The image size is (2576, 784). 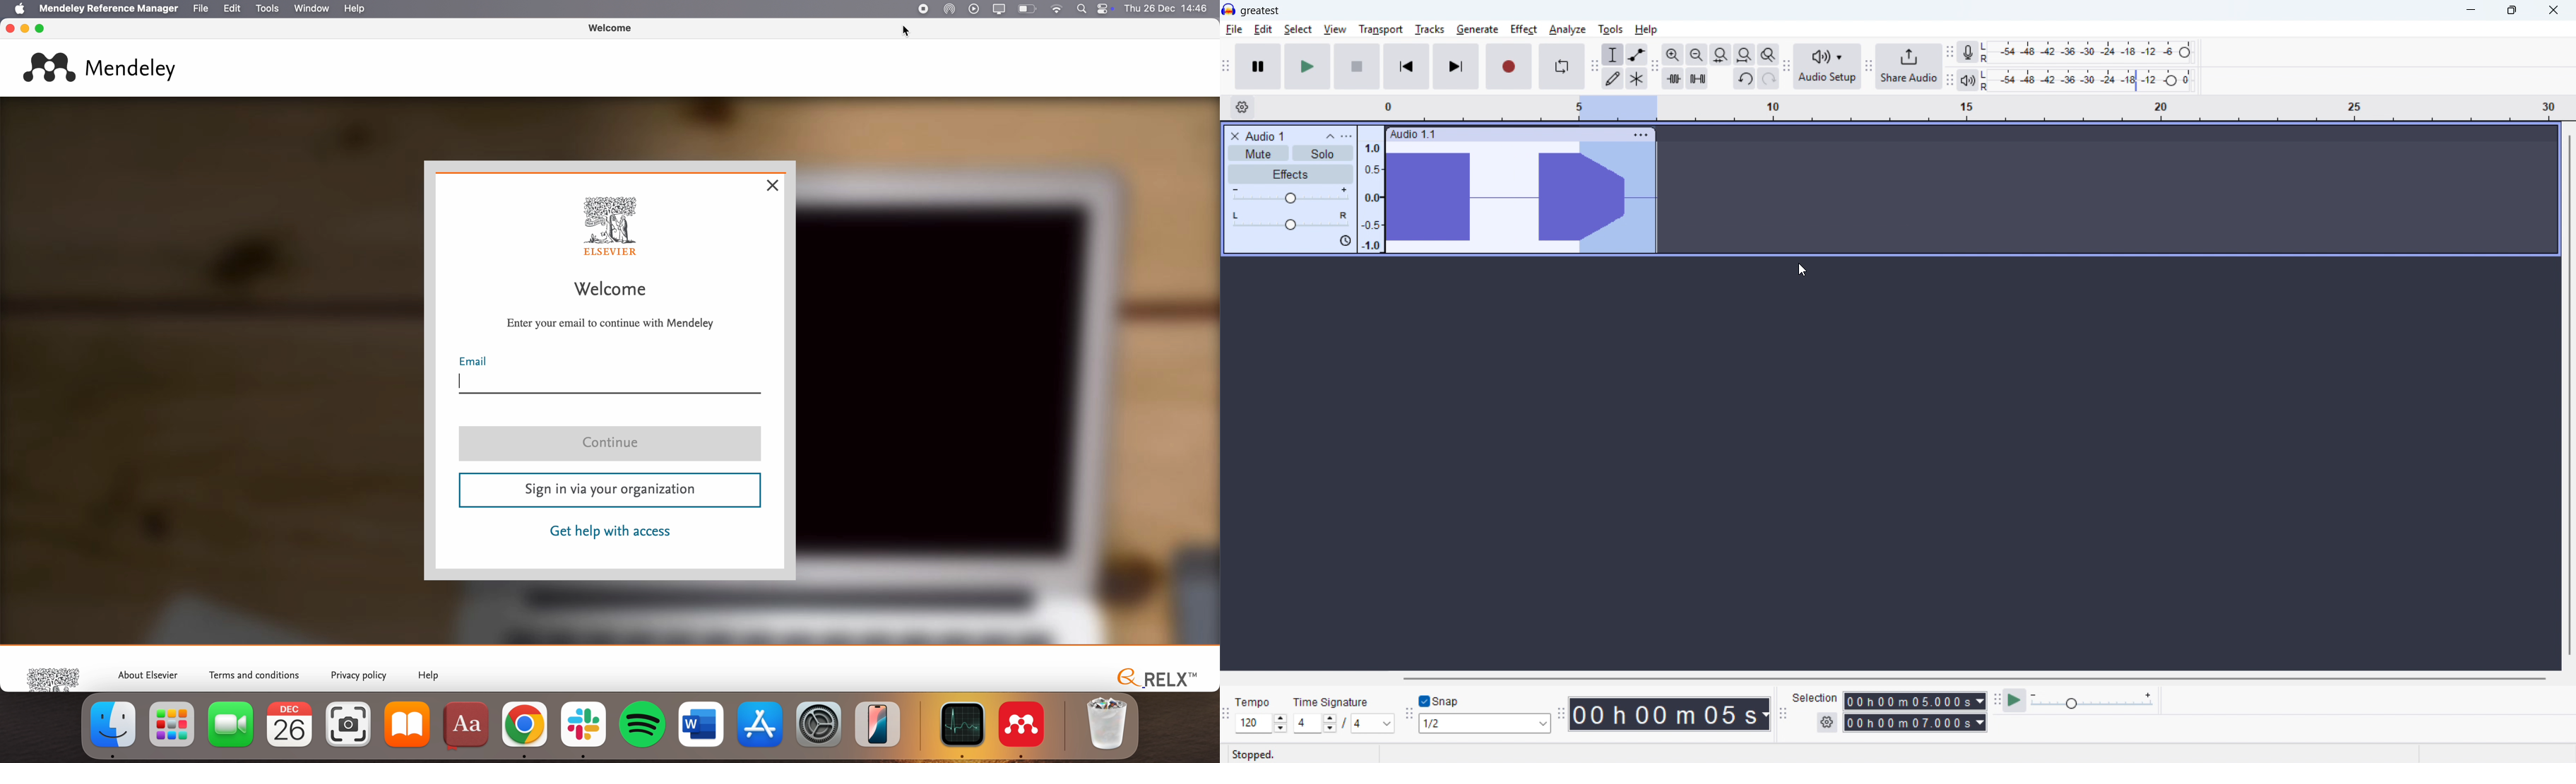 I want to click on Play back speed , so click(x=2094, y=701).